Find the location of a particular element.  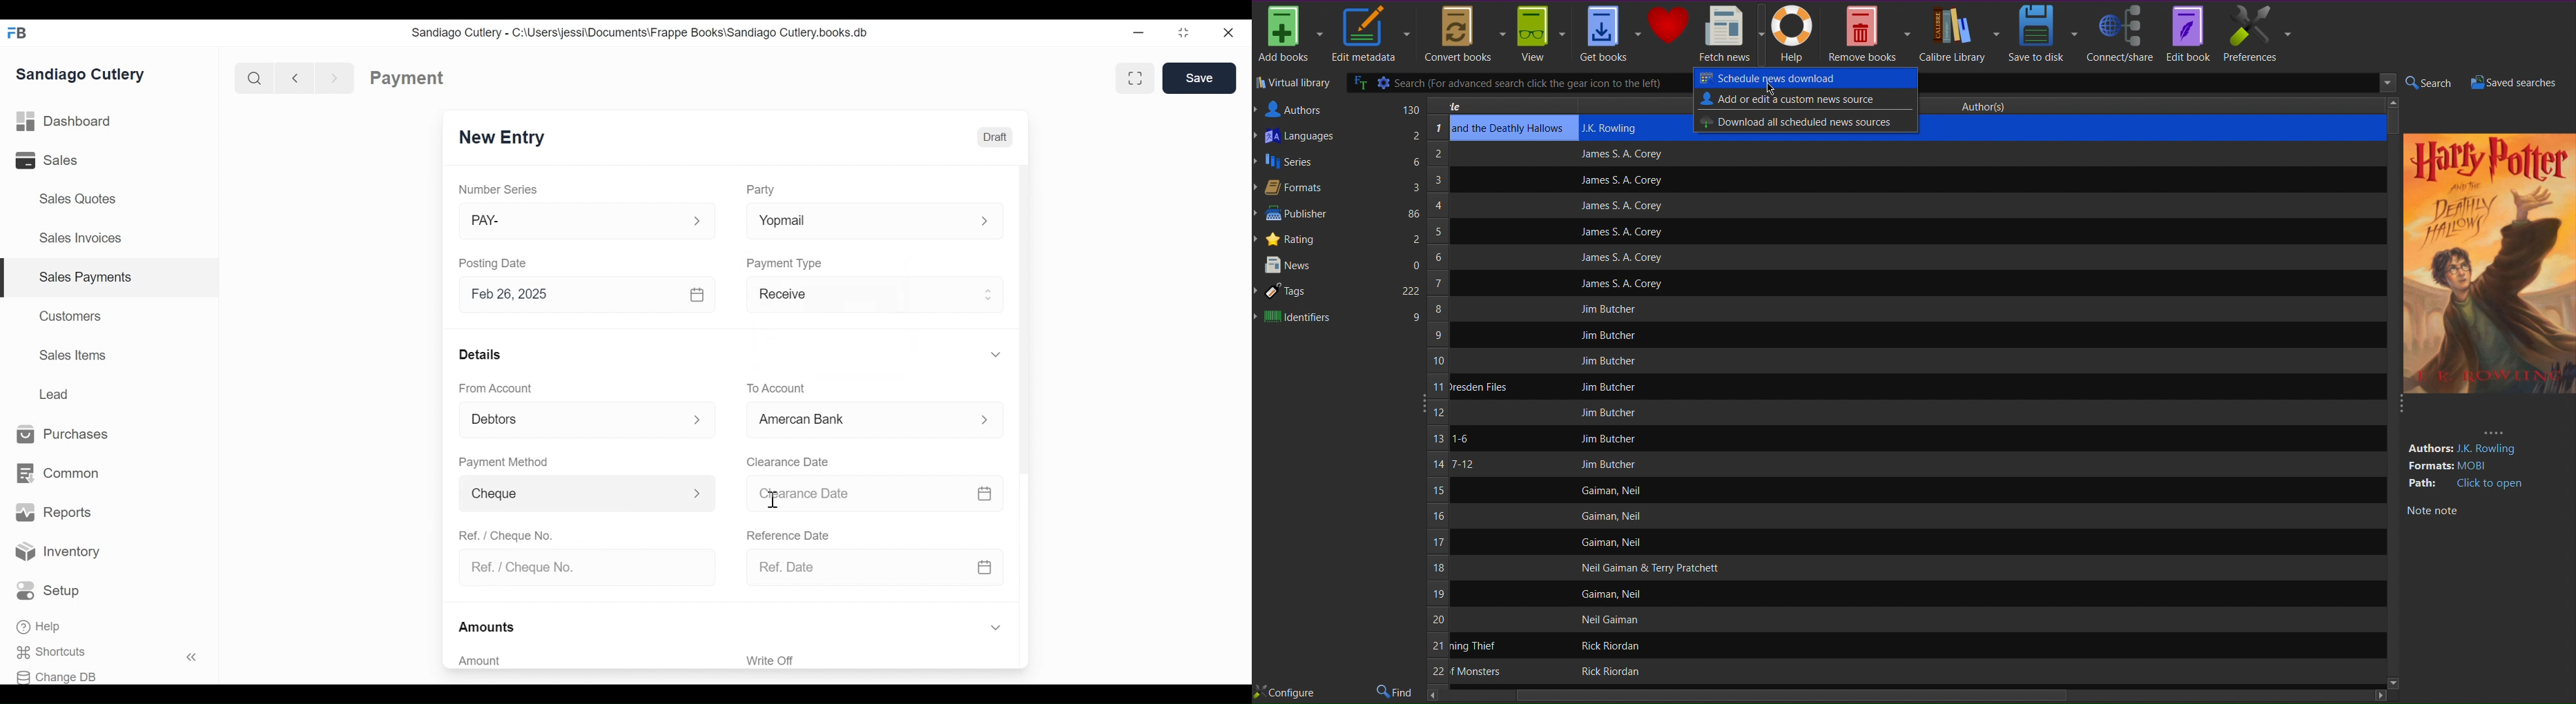

James S. A. Corey is located at coordinates (1620, 181).